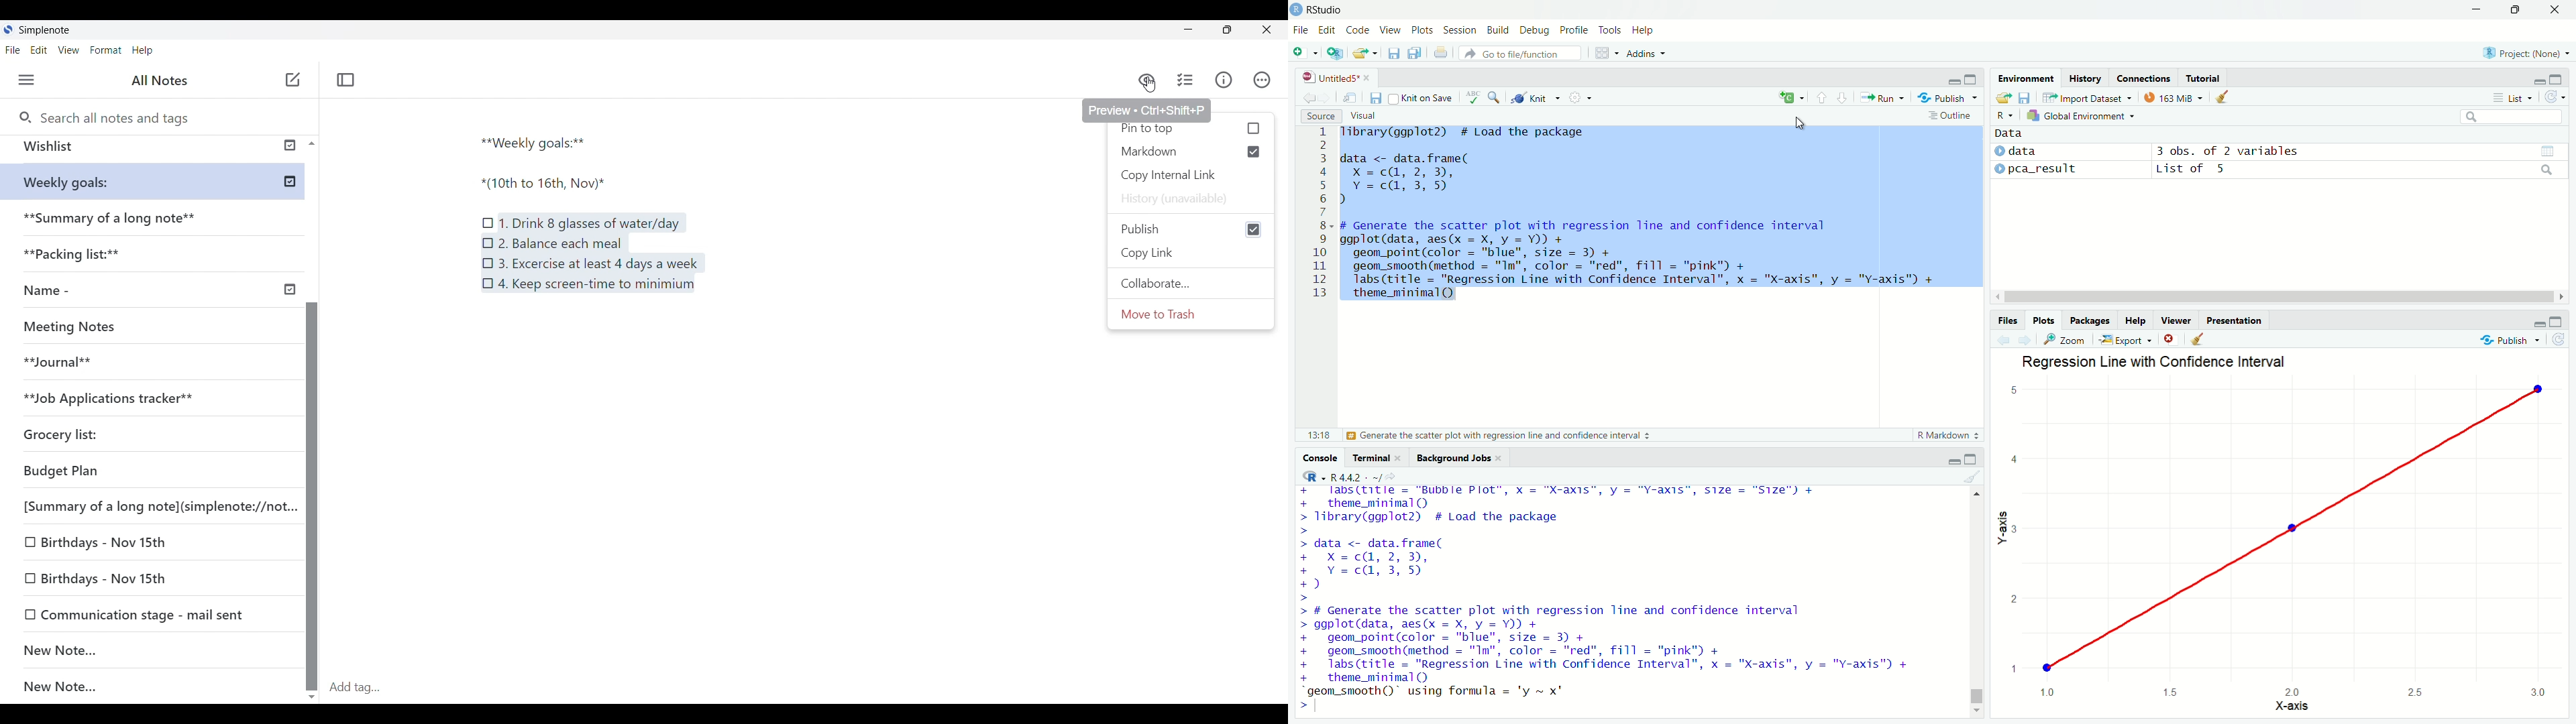  I want to click on Checklist icon, so click(488, 261).